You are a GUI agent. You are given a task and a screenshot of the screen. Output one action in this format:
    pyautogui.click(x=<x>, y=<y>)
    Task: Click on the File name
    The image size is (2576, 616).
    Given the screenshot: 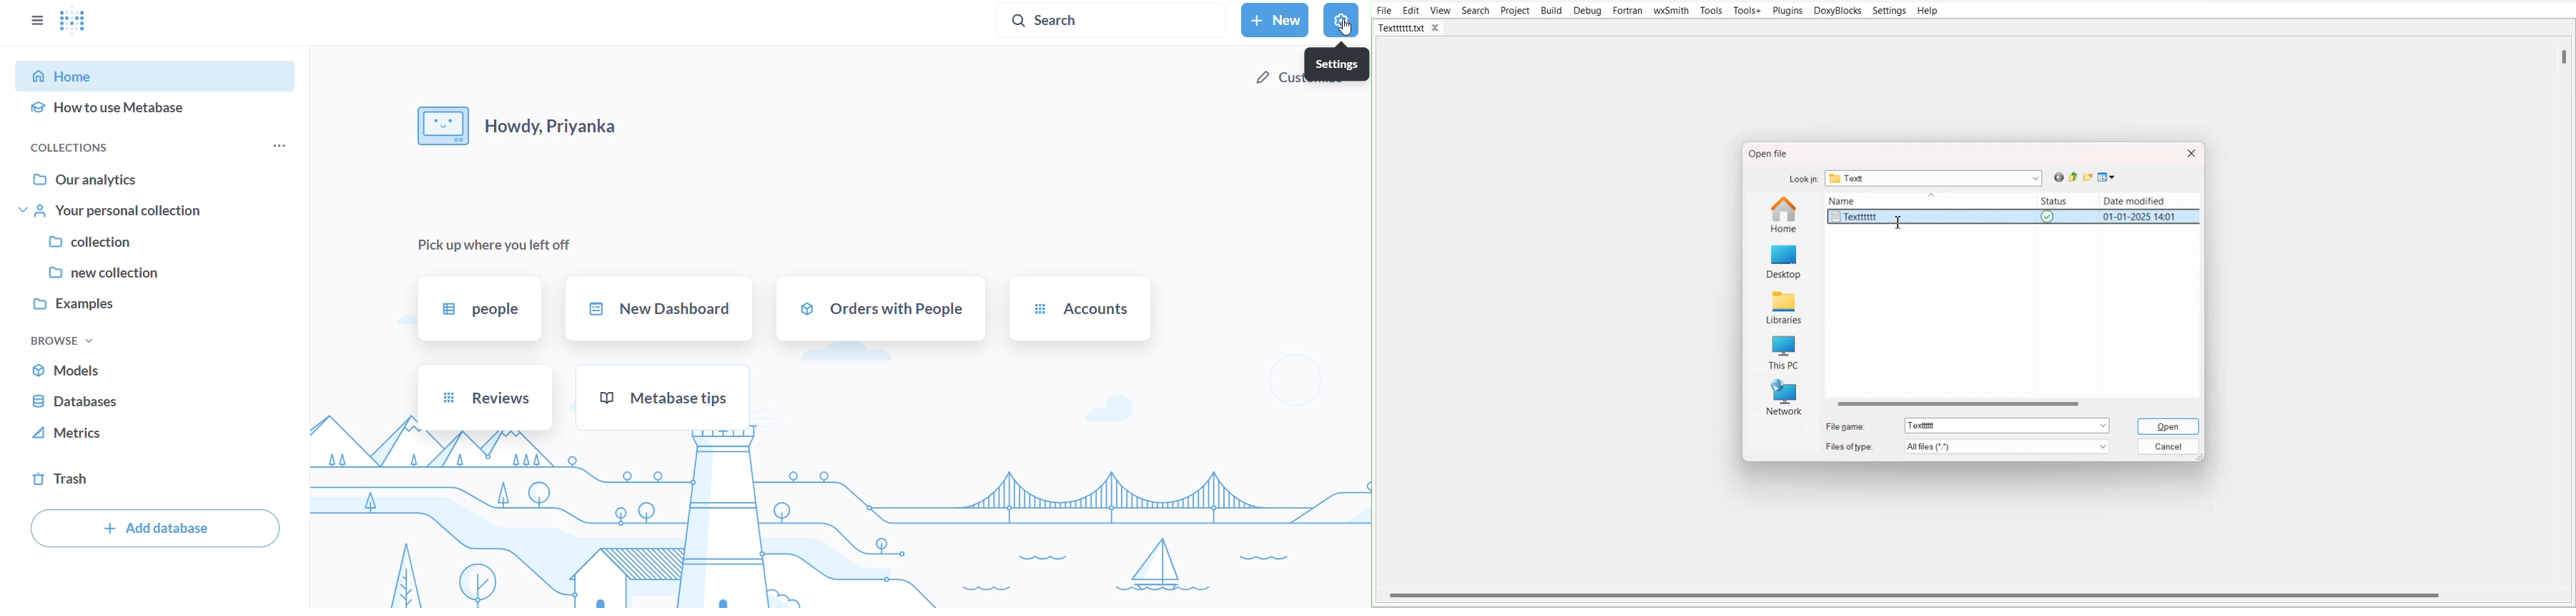 What is the action you would take?
    pyautogui.click(x=1842, y=426)
    